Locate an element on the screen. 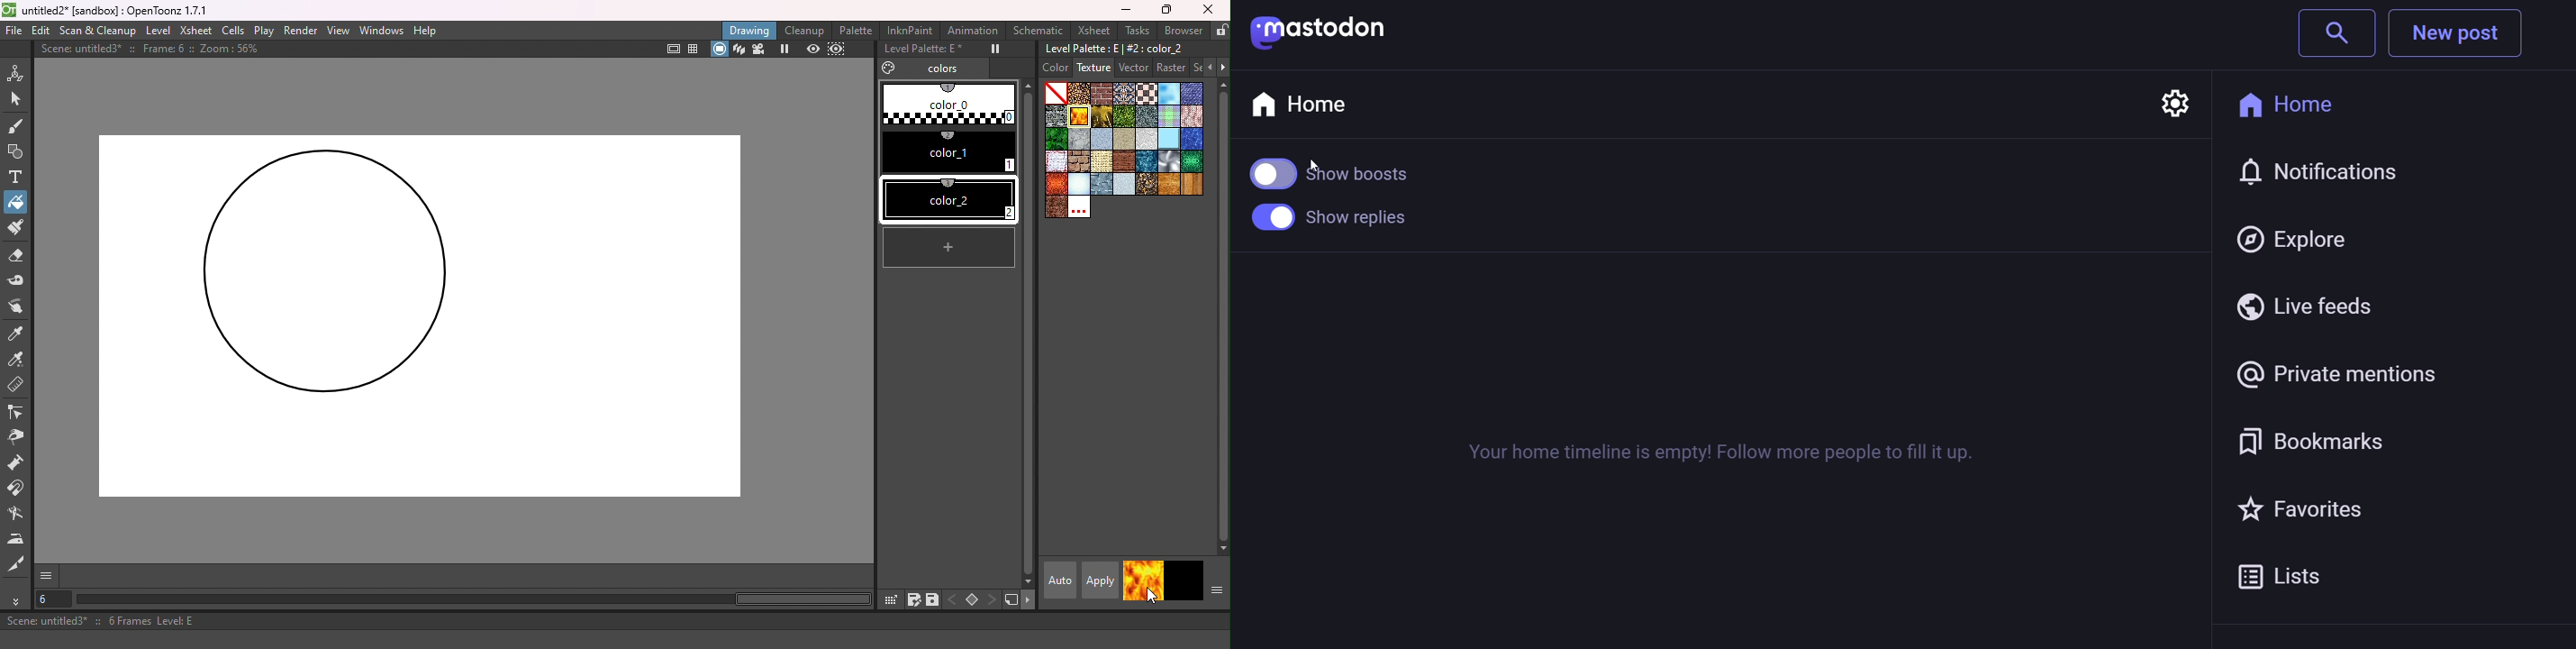 Image resolution: width=2576 pixels, height=672 pixels. Freeze is located at coordinates (990, 50).